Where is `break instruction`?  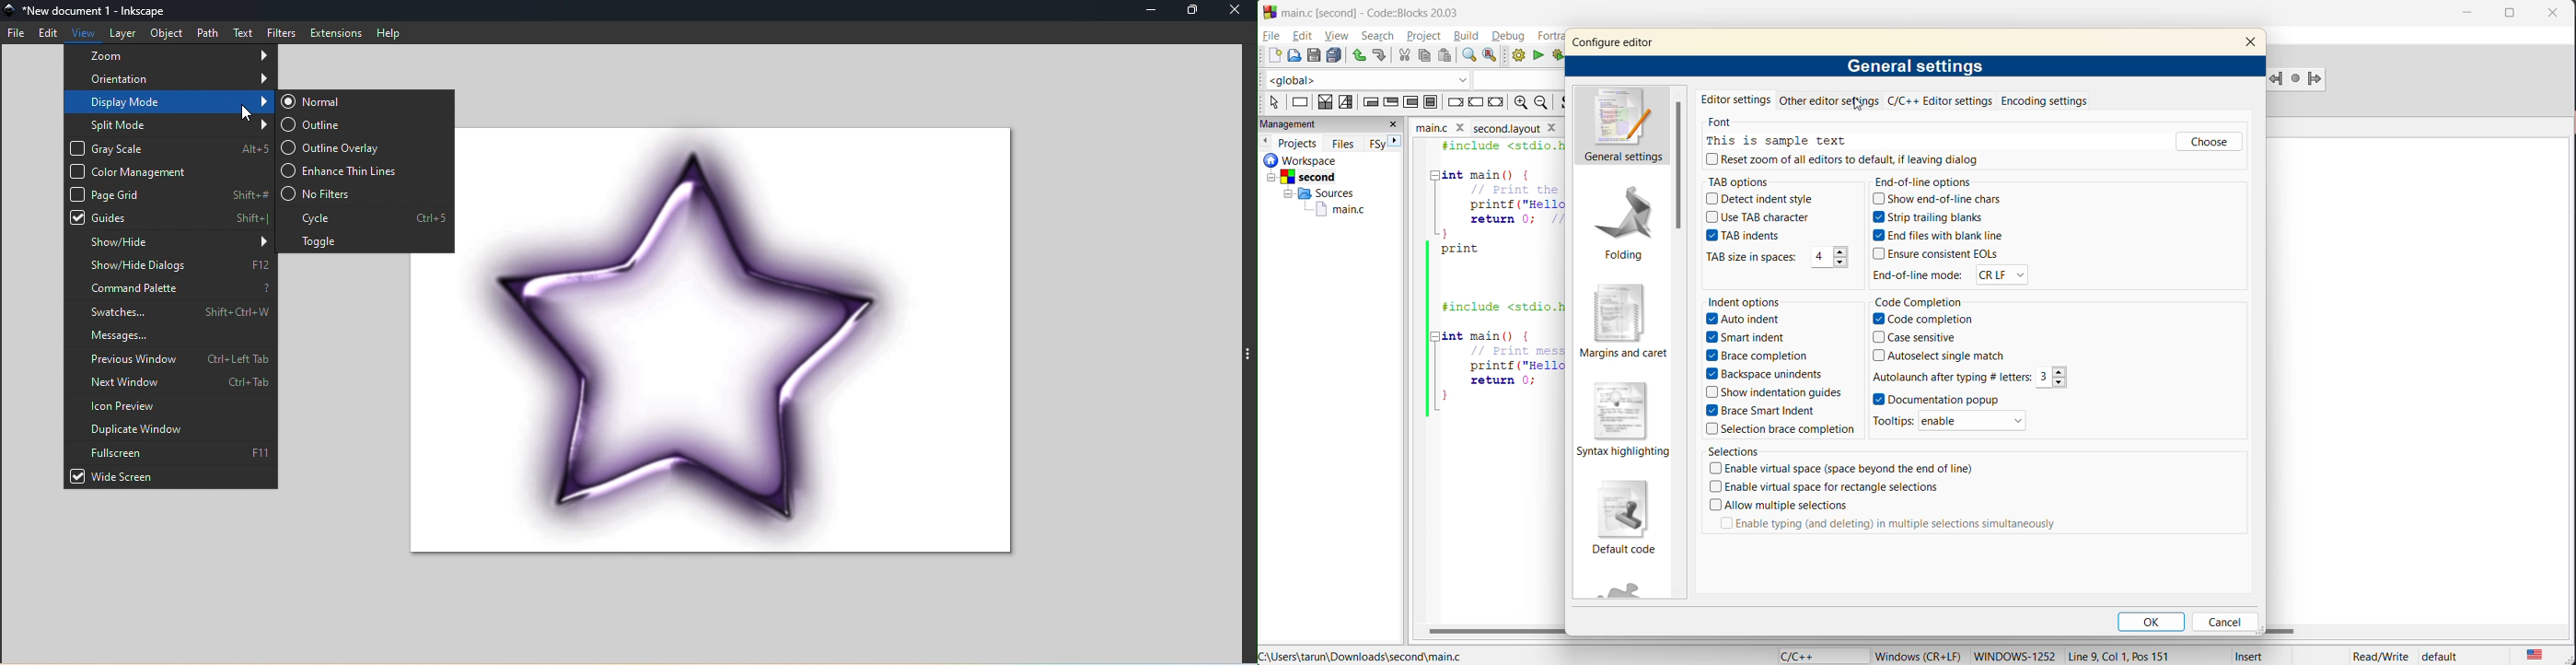 break instruction is located at coordinates (1454, 103).